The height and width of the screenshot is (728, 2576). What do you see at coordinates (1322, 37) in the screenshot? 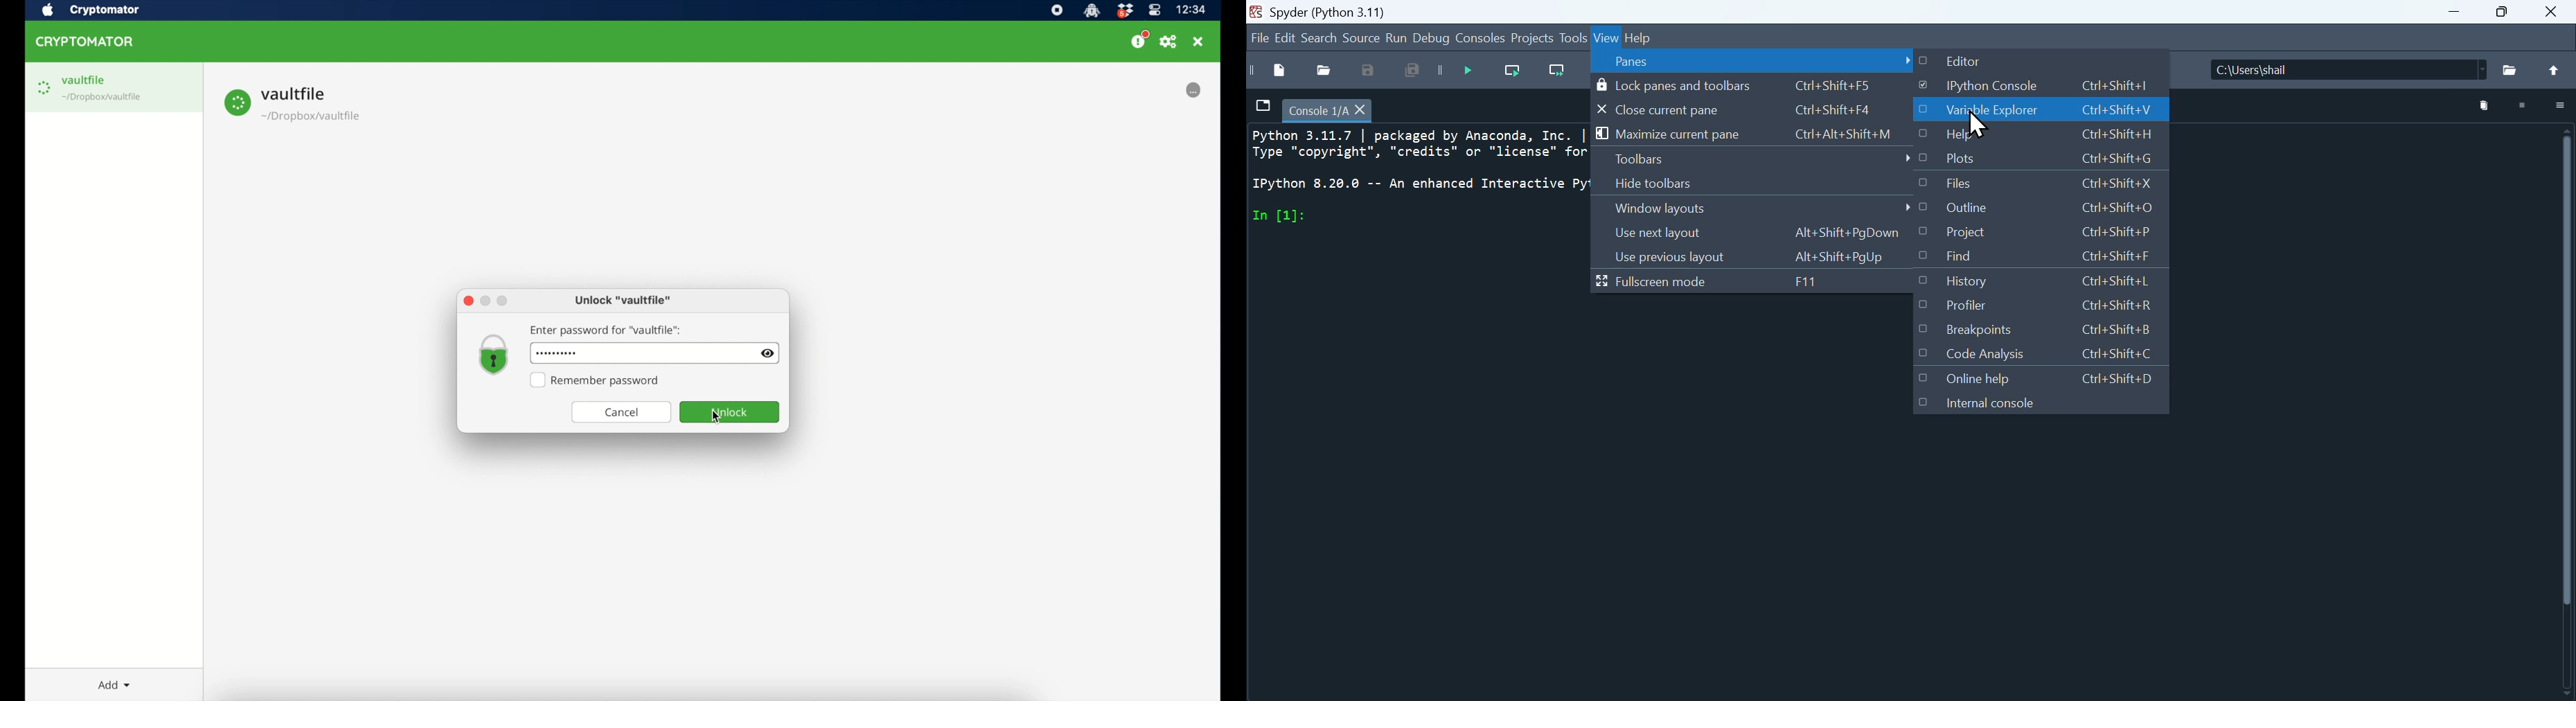
I see `Search` at bounding box center [1322, 37].